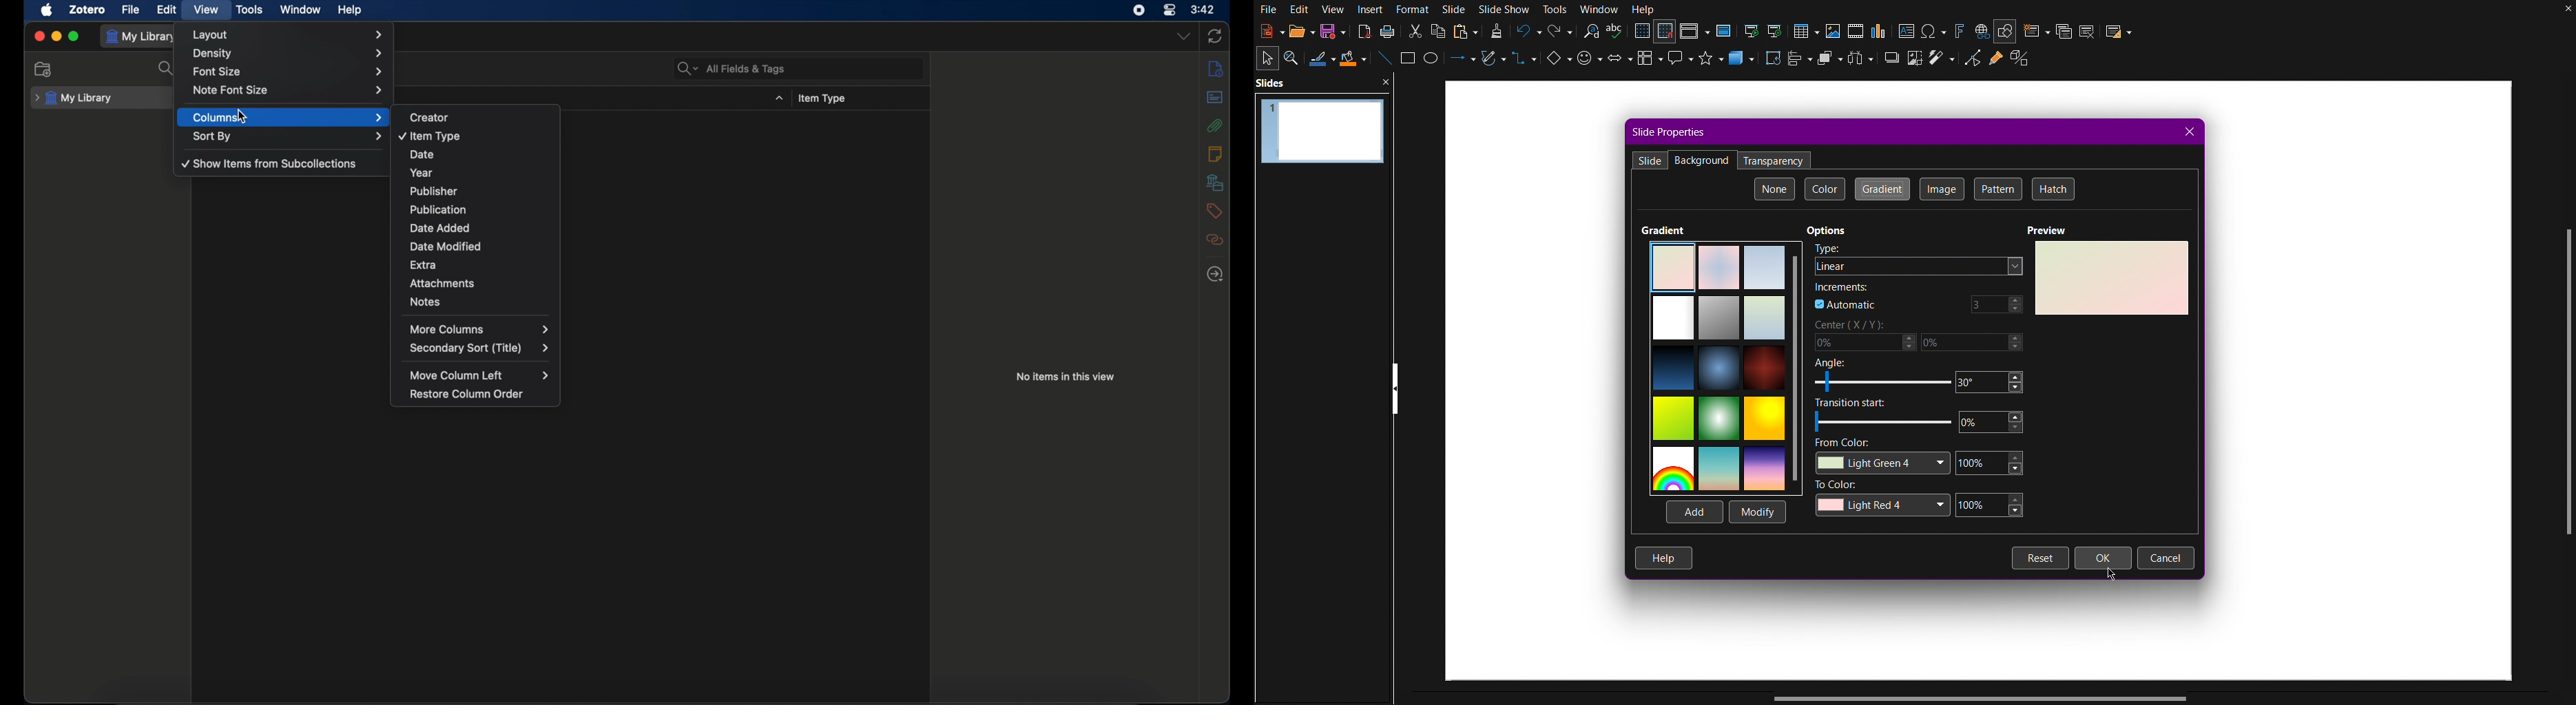  I want to click on Insert, so click(1372, 9).